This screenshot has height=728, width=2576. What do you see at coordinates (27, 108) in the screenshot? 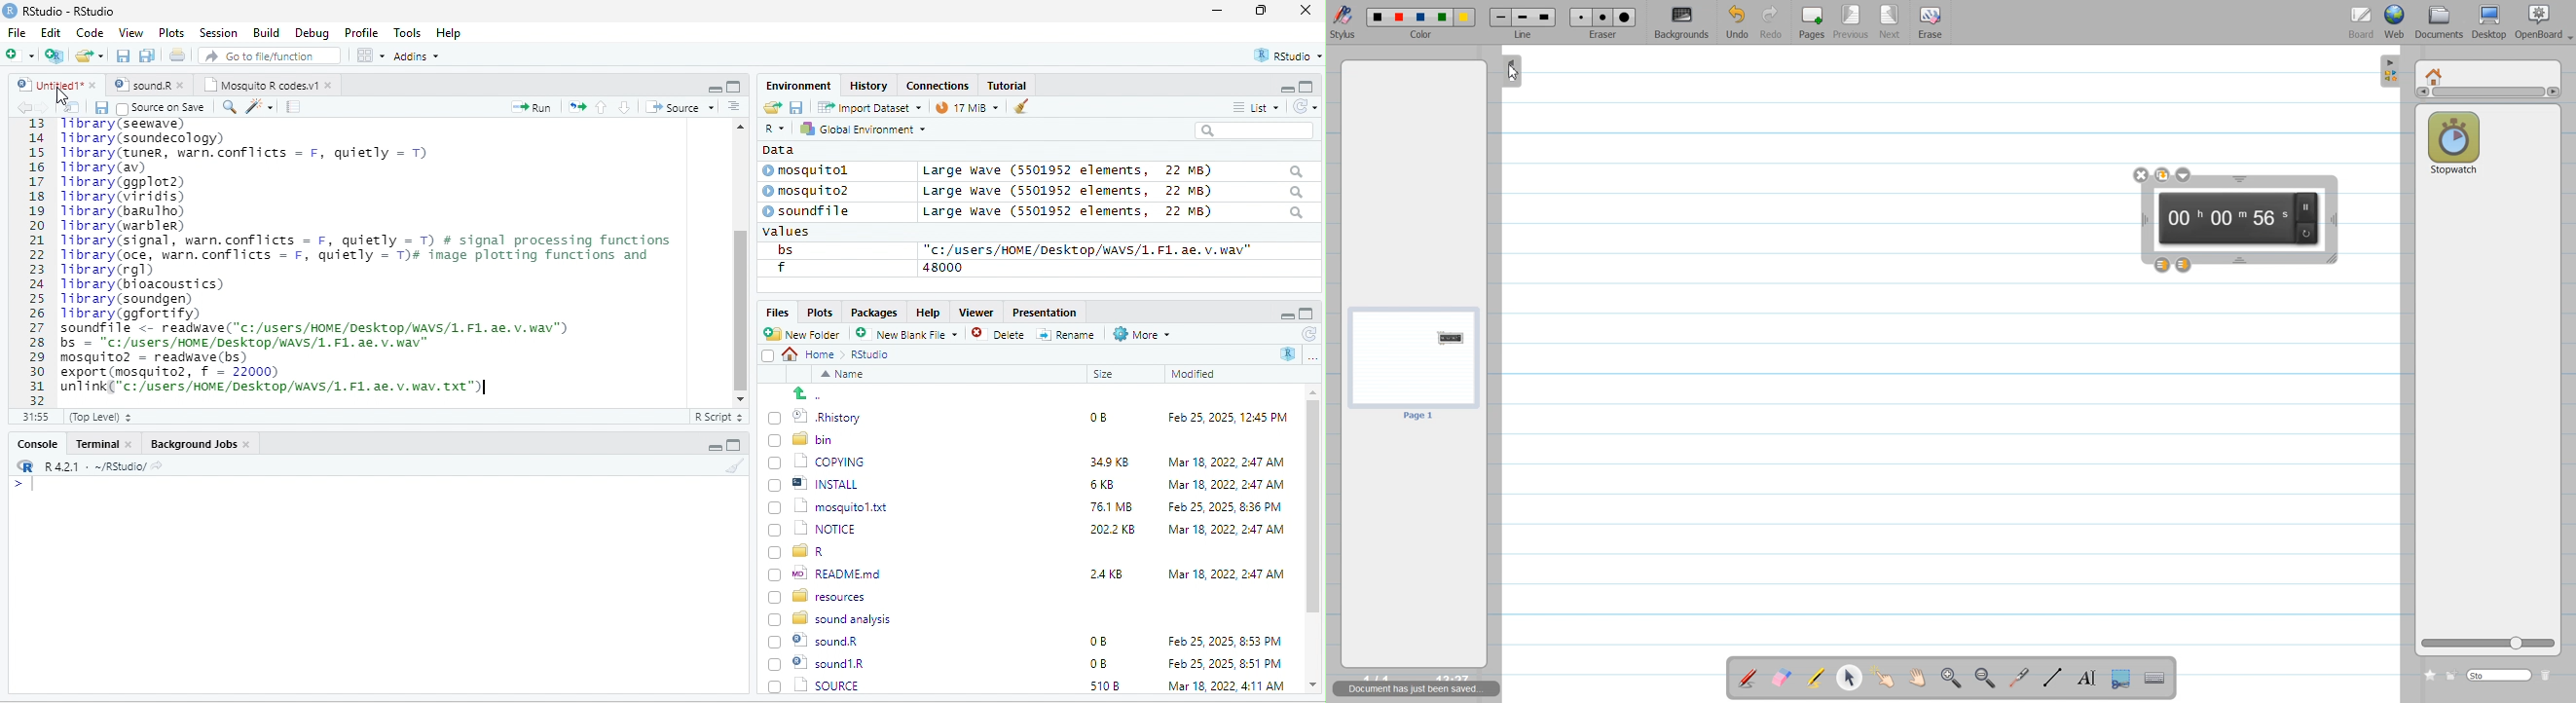
I see `back` at bounding box center [27, 108].